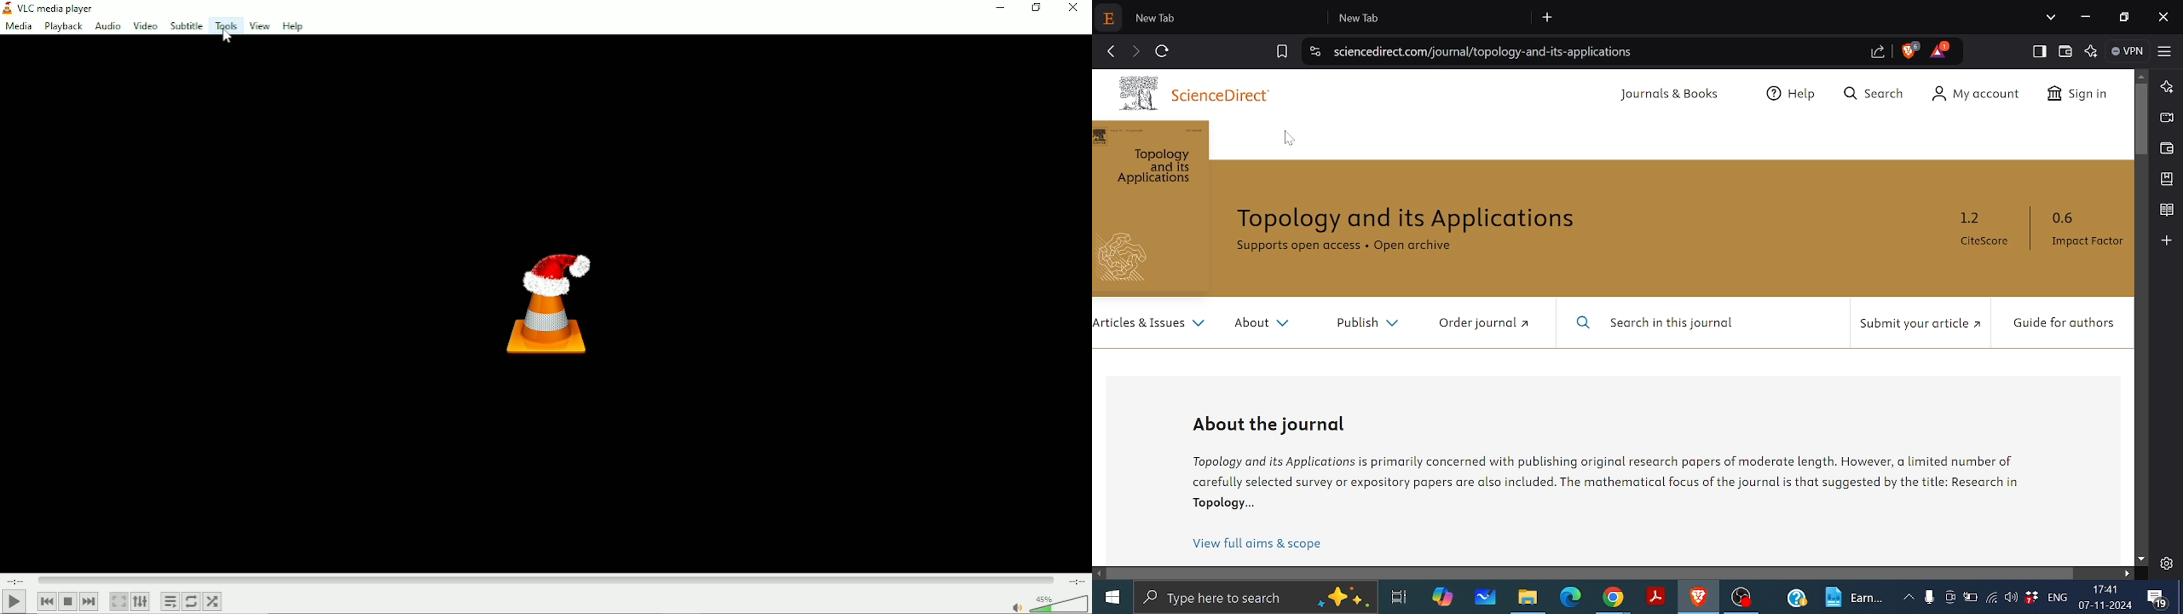 Image resolution: width=2184 pixels, height=616 pixels. What do you see at coordinates (2142, 119) in the screenshot?
I see `Vertical scroll bar` at bounding box center [2142, 119].